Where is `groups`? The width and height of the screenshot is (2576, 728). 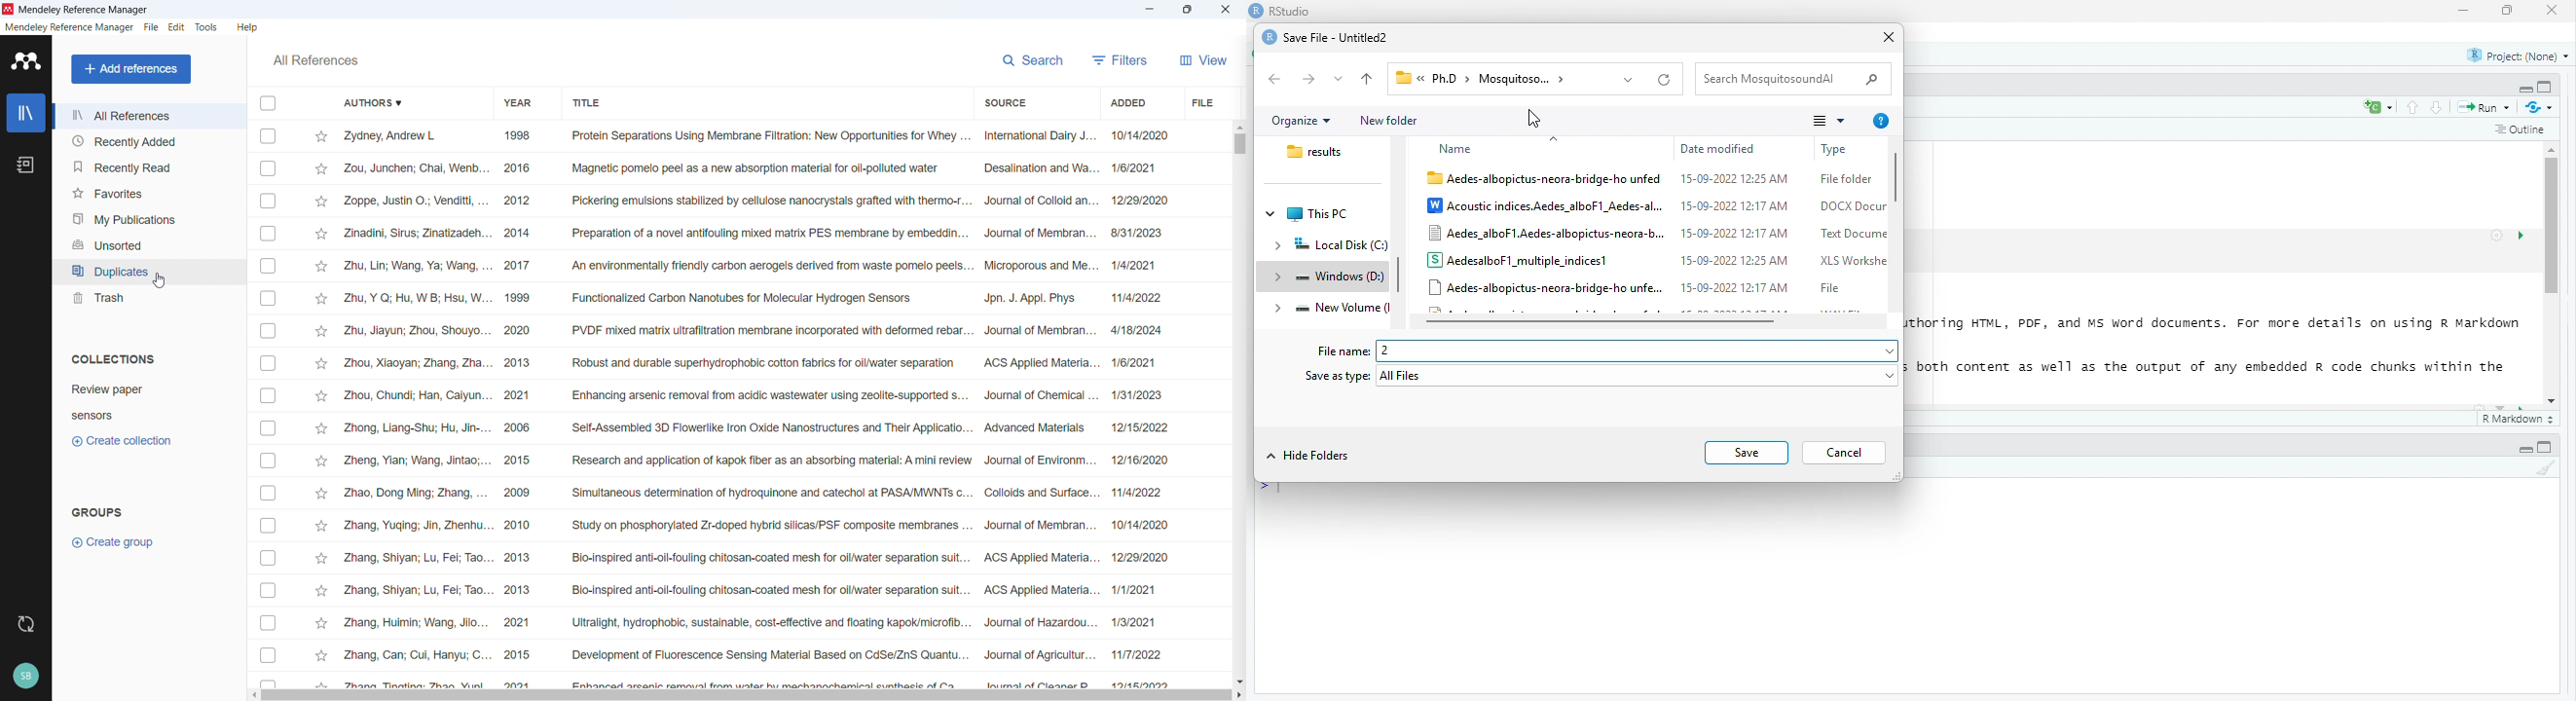 groups is located at coordinates (97, 511).